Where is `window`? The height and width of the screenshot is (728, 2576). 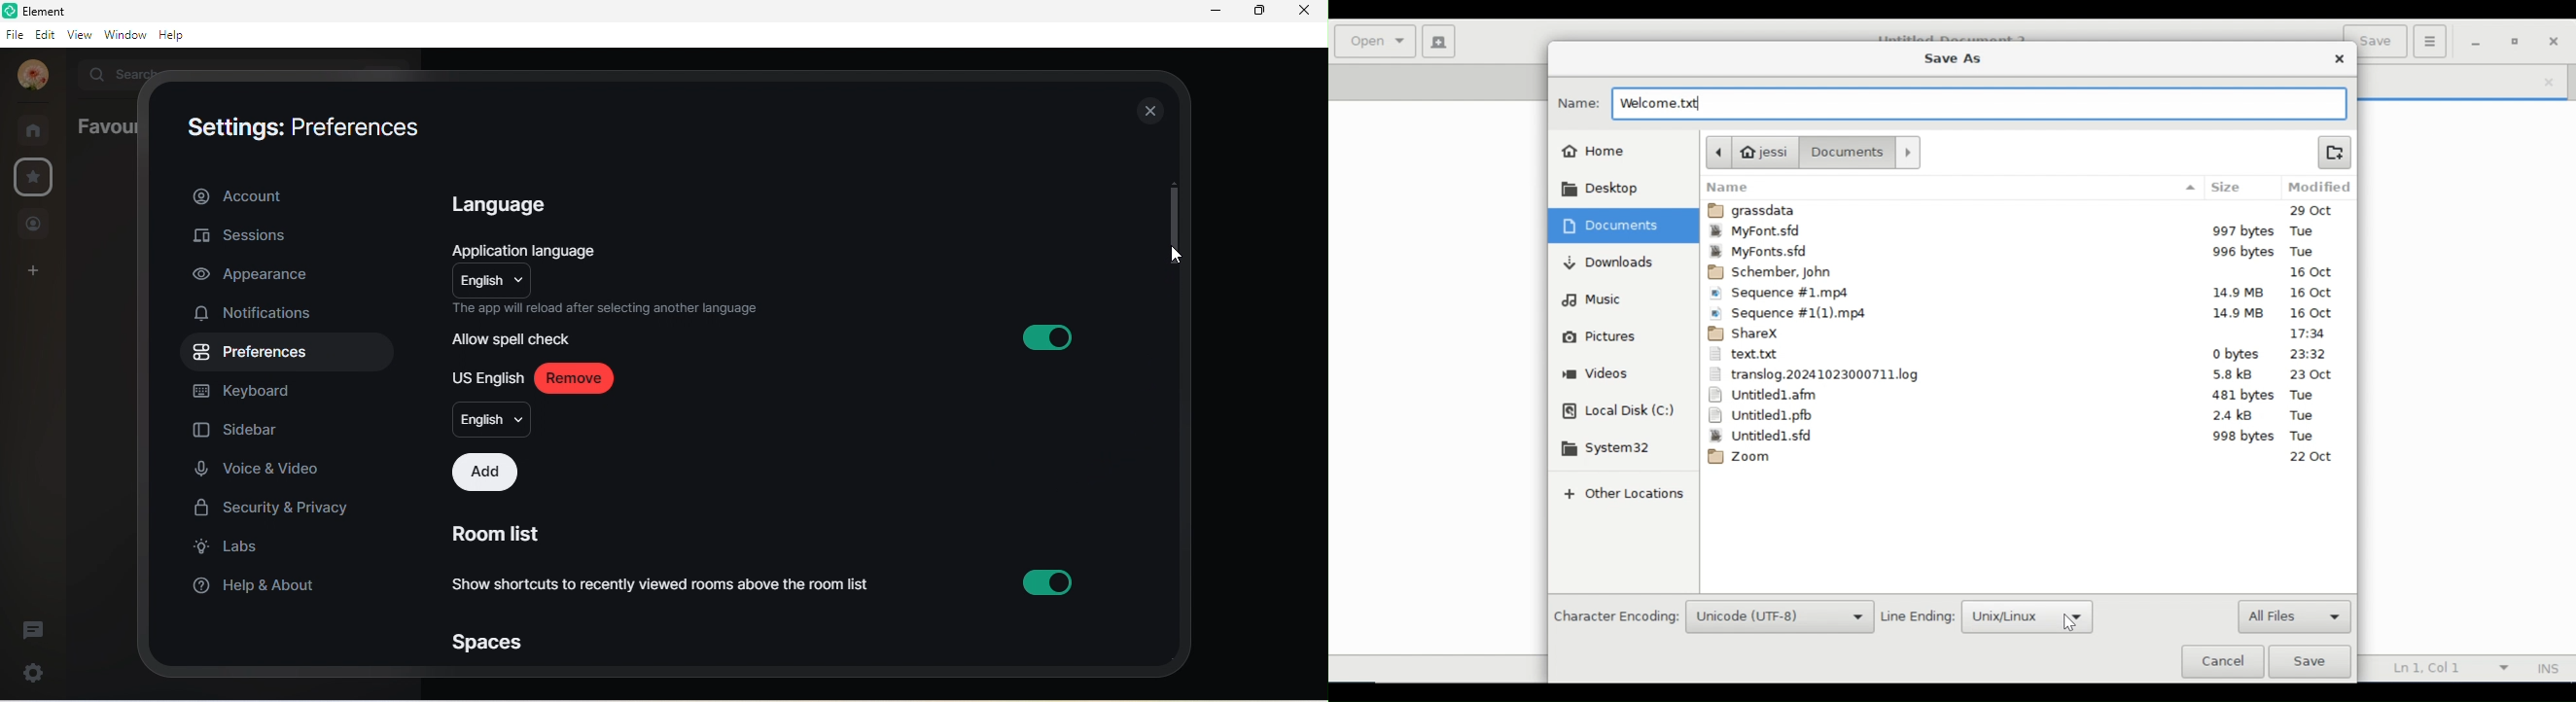 window is located at coordinates (124, 36).